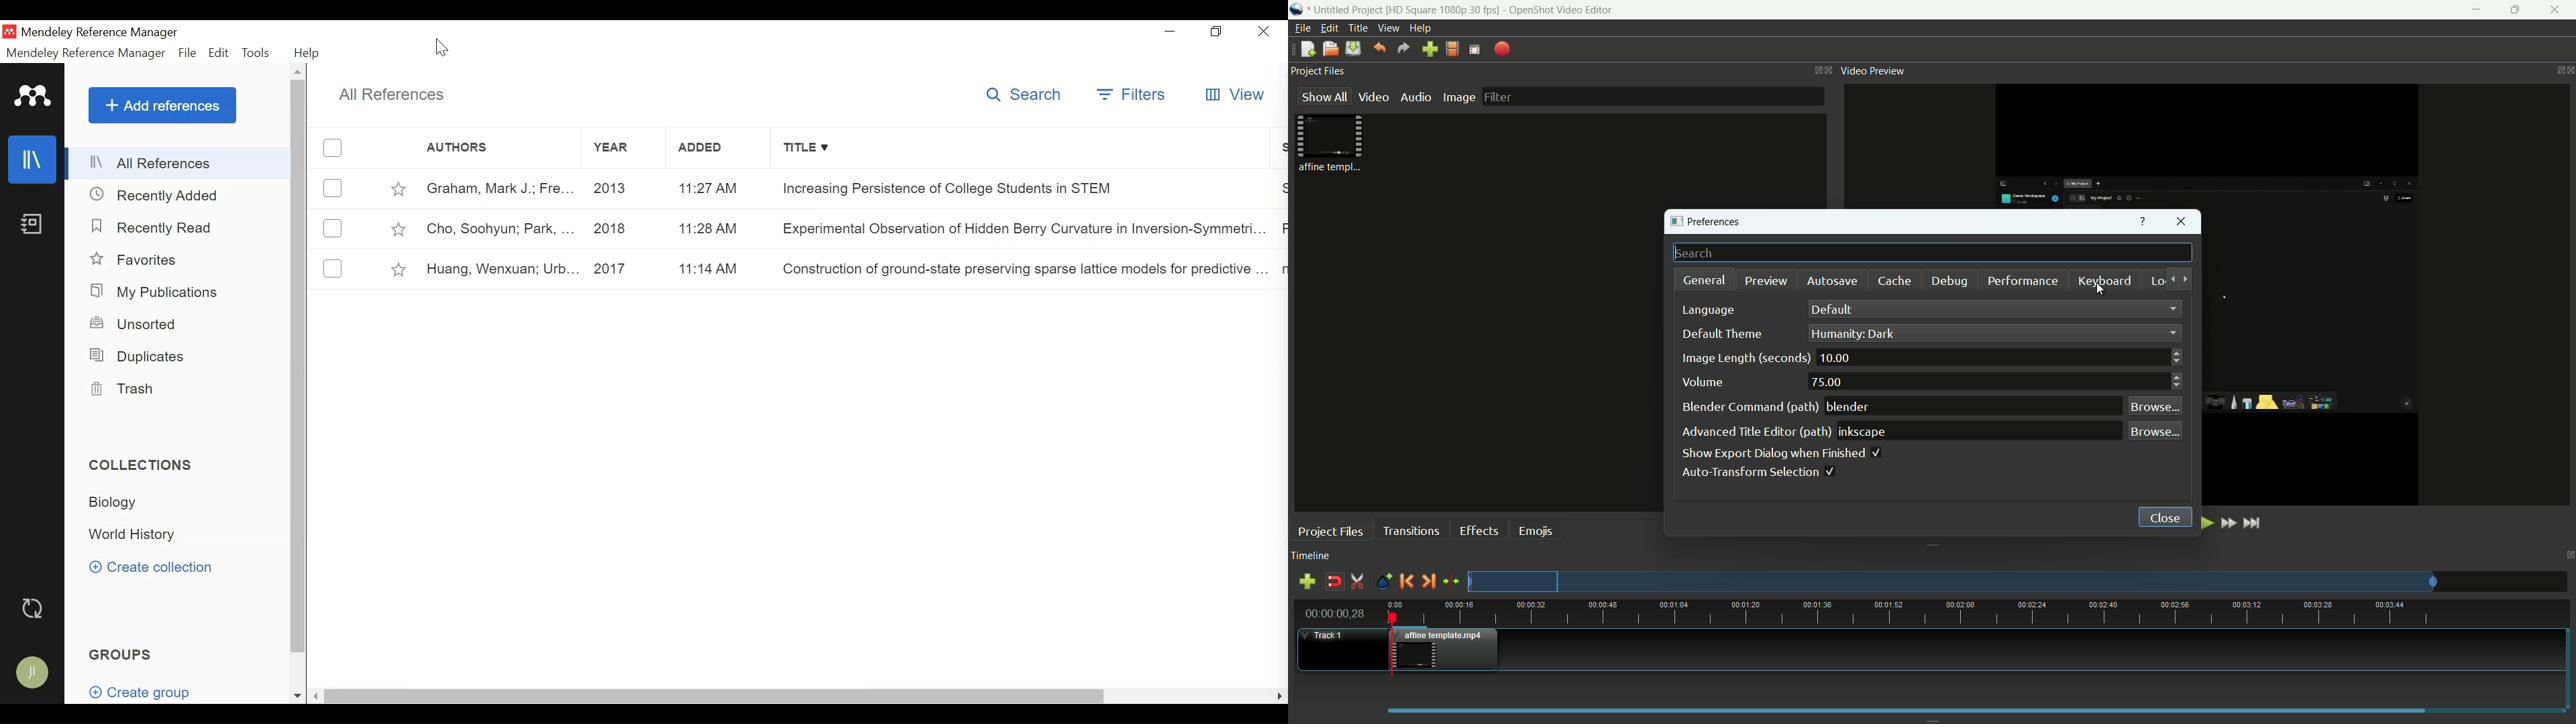 The width and height of the screenshot is (2576, 728). Describe the element at coordinates (1263, 32) in the screenshot. I see `Close` at that location.